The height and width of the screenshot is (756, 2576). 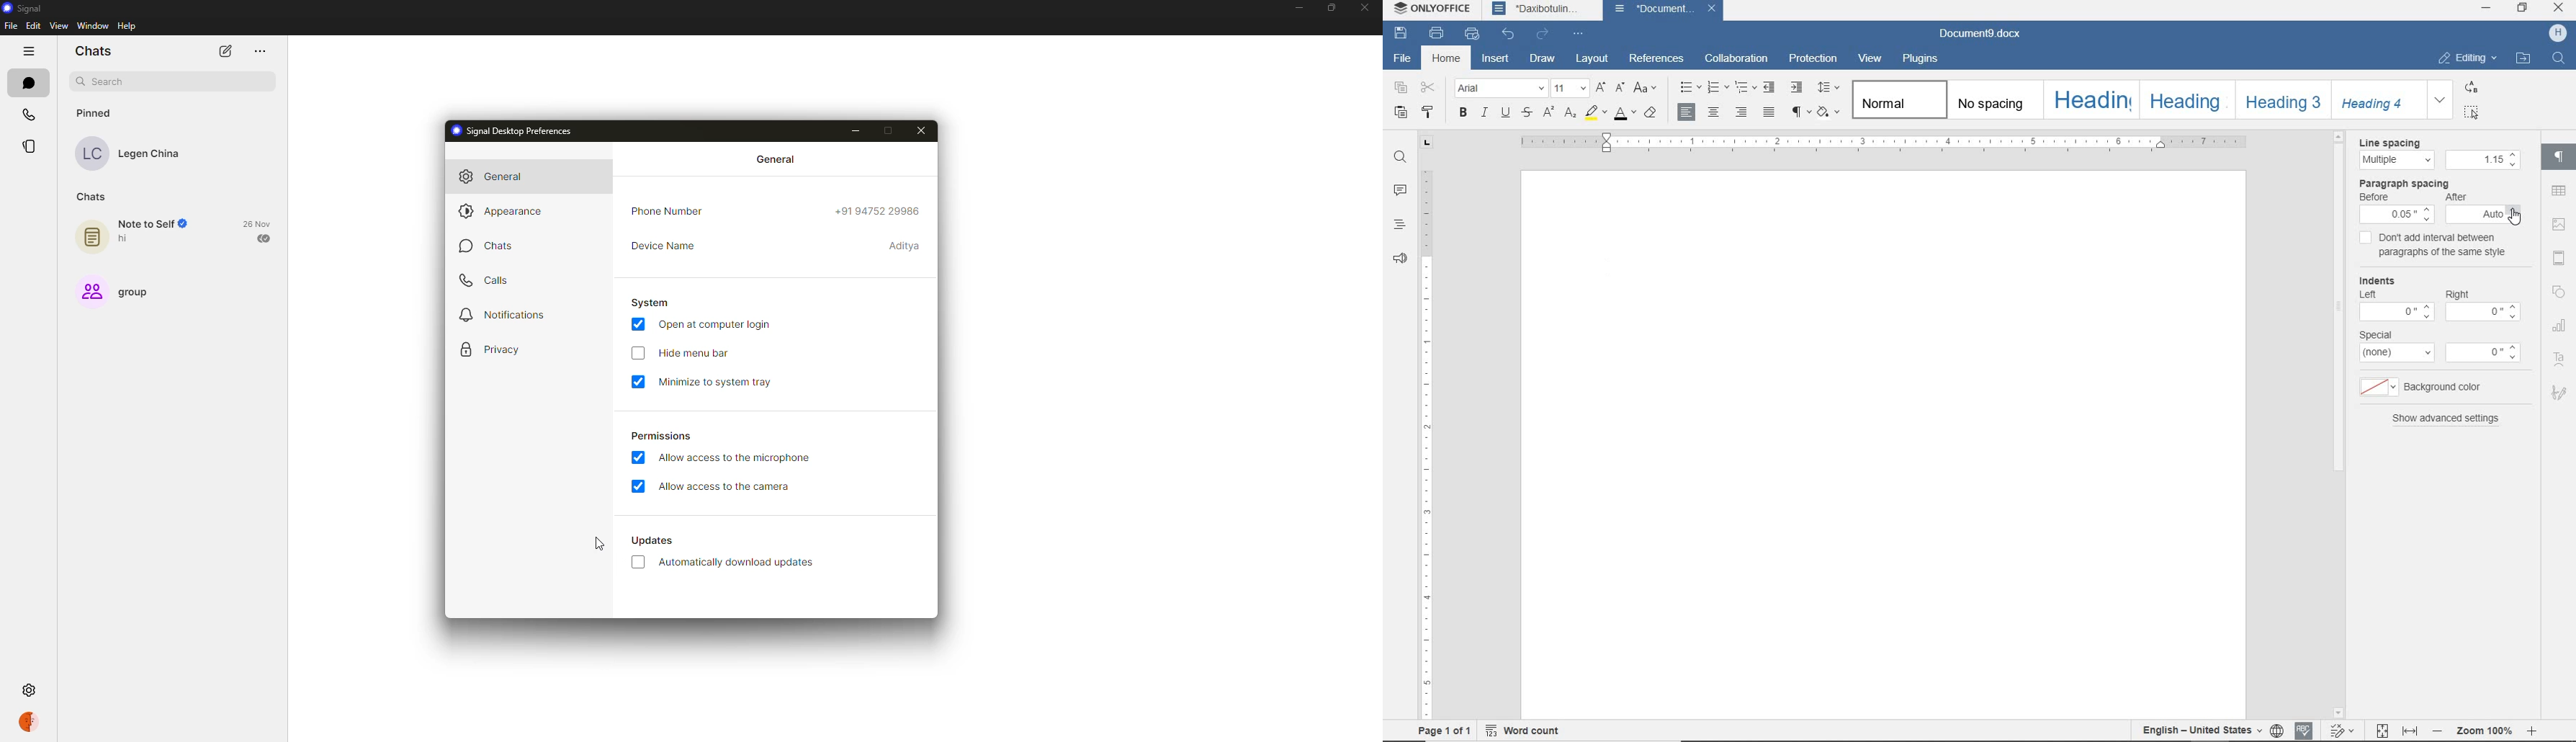 What do you see at coordinates (2484, 731) in the screenshot?
I see `Zoom 100%` at bounding box center [2484, 731].